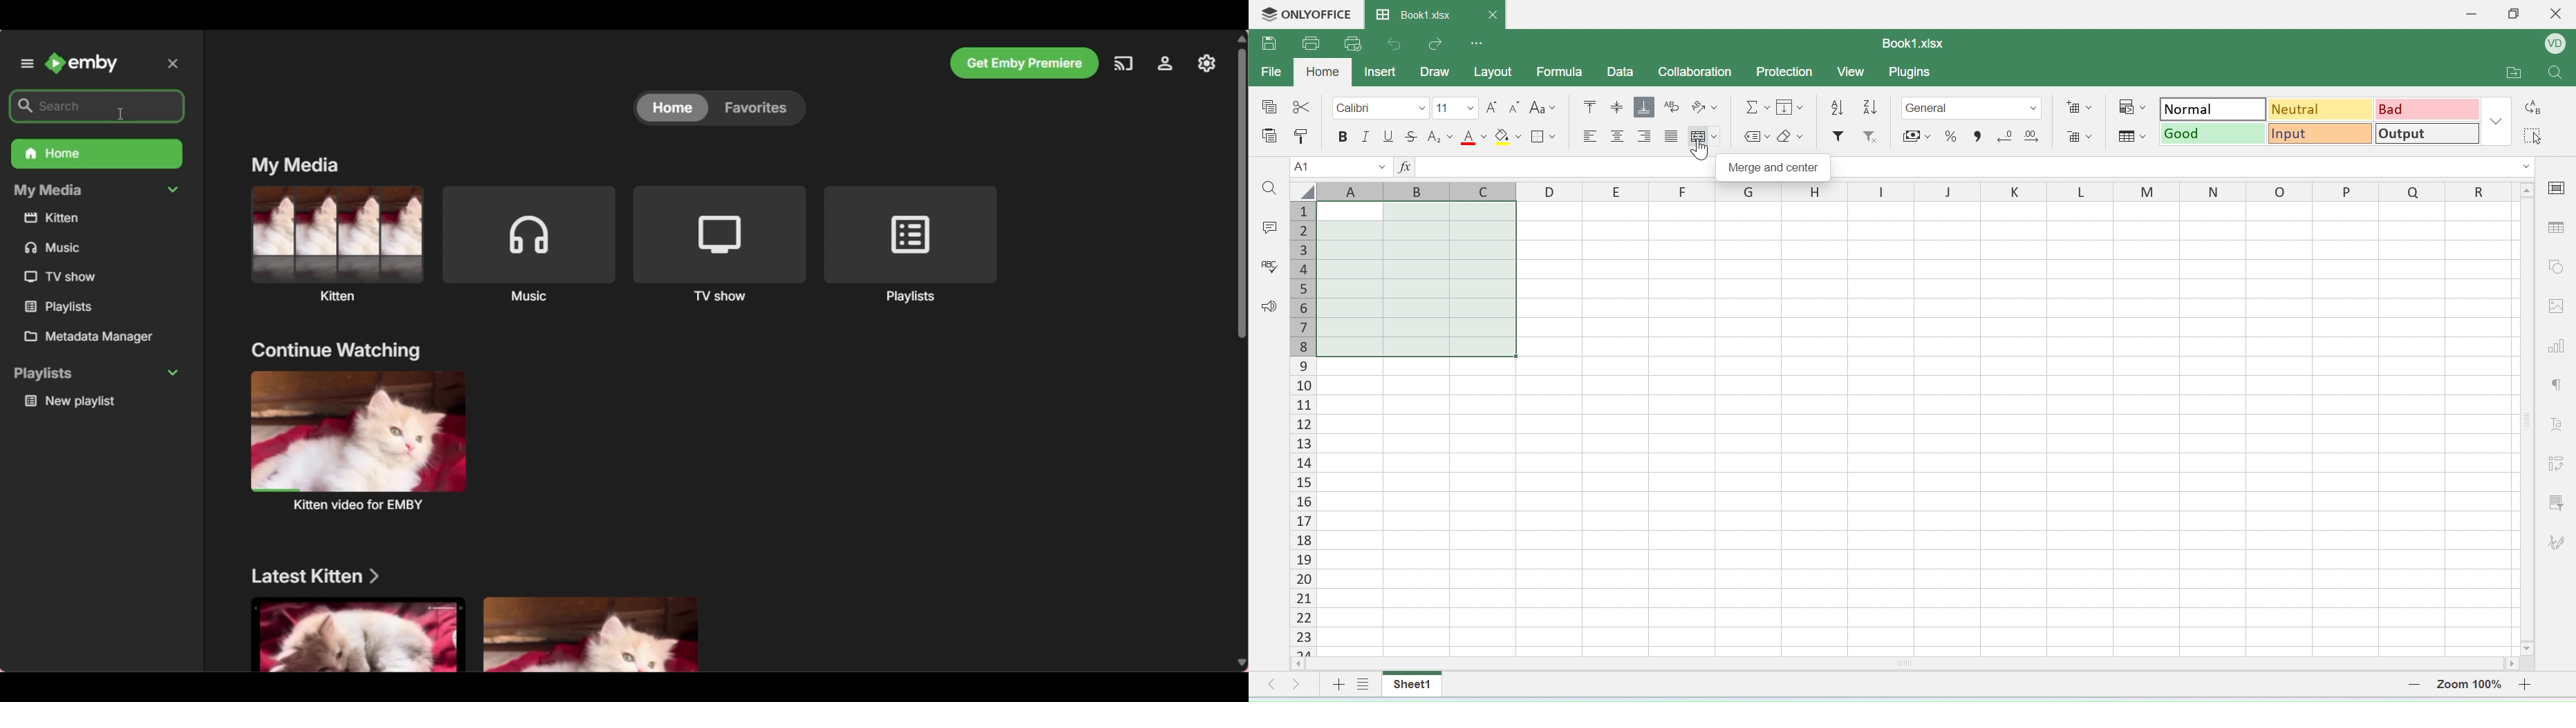 The width and height of the screenshot is (2576, 728). What do you see at coordinates (1274, 74) in the screenshot?
I see `file` at bounding box center [1274, 74].